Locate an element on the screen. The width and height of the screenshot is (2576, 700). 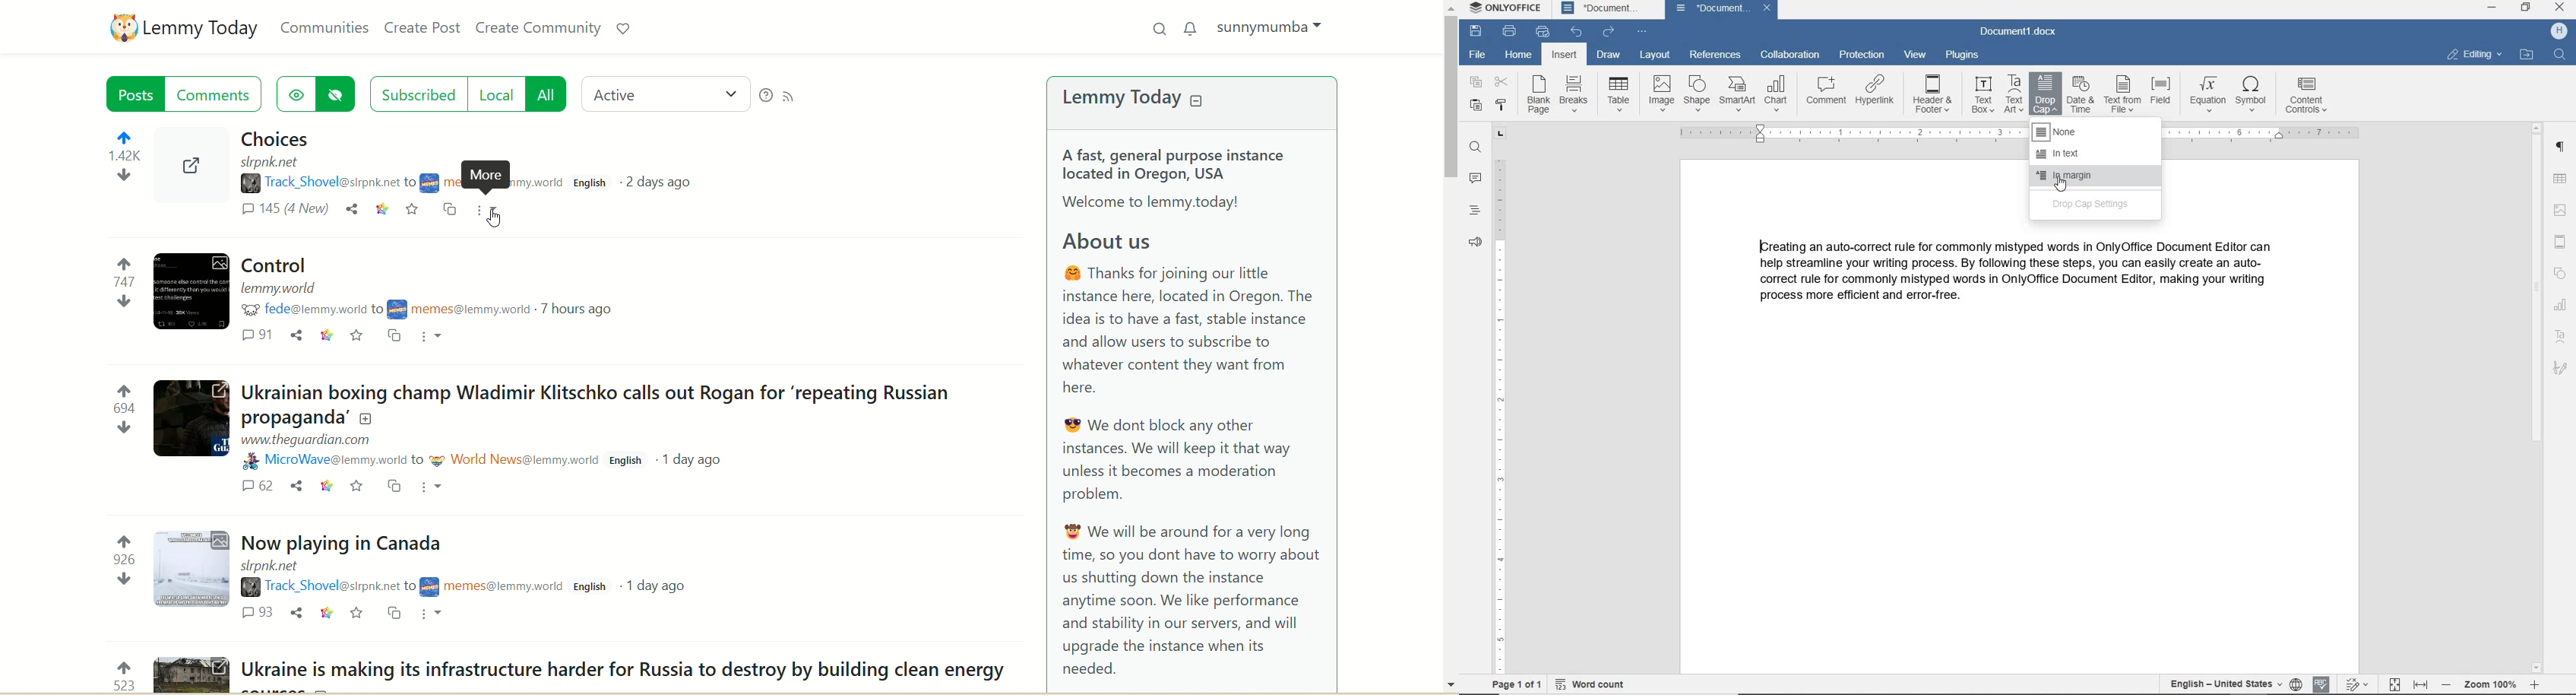
sunnymumba(account) is located at coordinates (1275, 27).